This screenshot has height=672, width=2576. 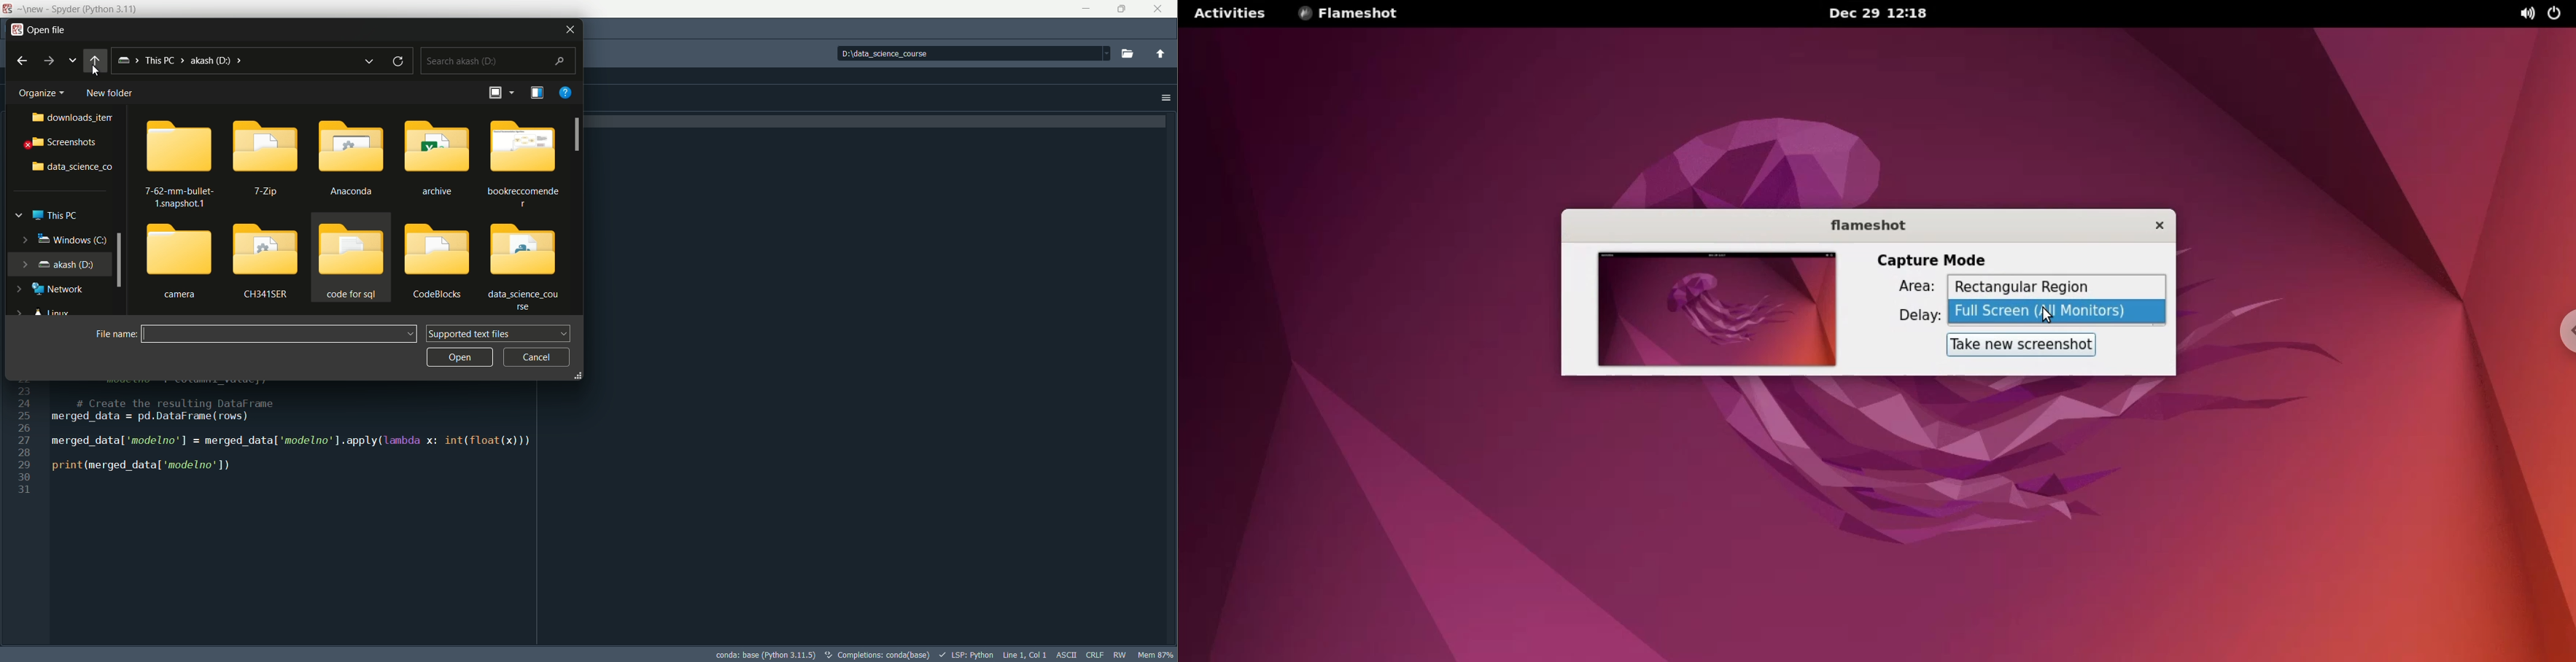 I want to click on new folder, so click(x=110, y=93).